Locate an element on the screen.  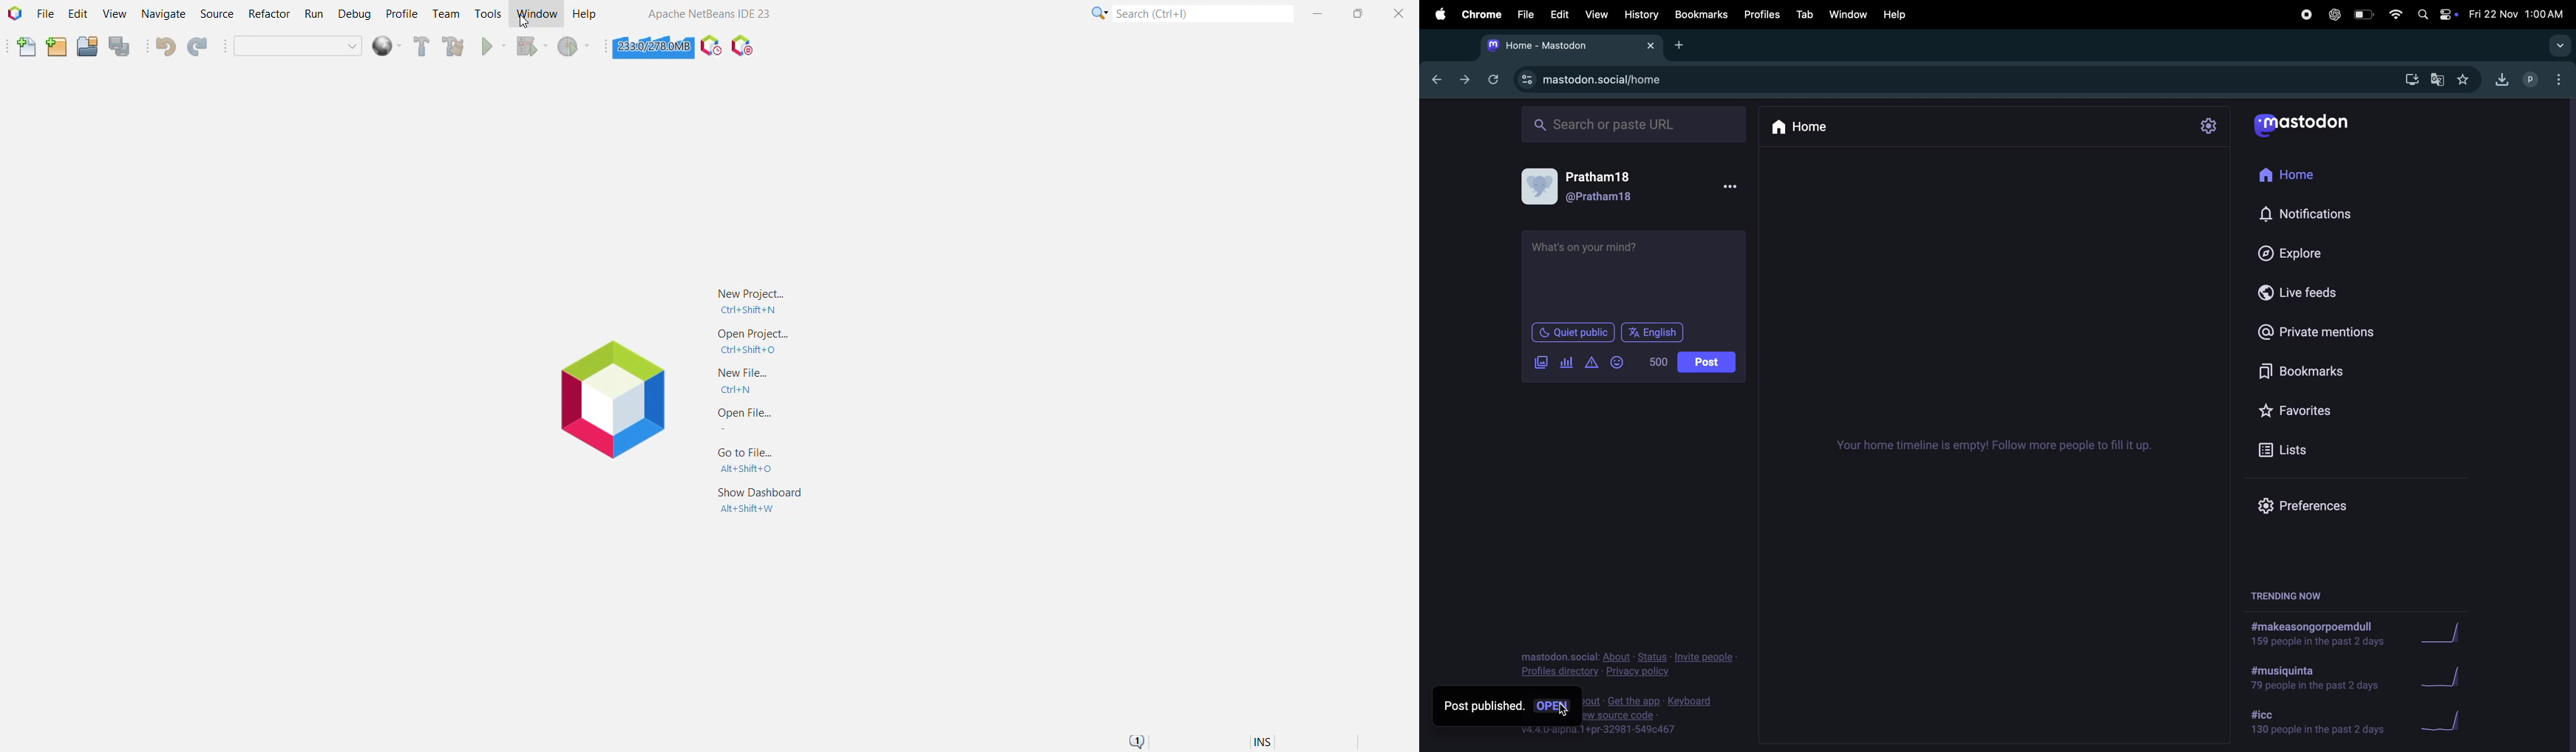
help is located at coordinates (1896, 15).